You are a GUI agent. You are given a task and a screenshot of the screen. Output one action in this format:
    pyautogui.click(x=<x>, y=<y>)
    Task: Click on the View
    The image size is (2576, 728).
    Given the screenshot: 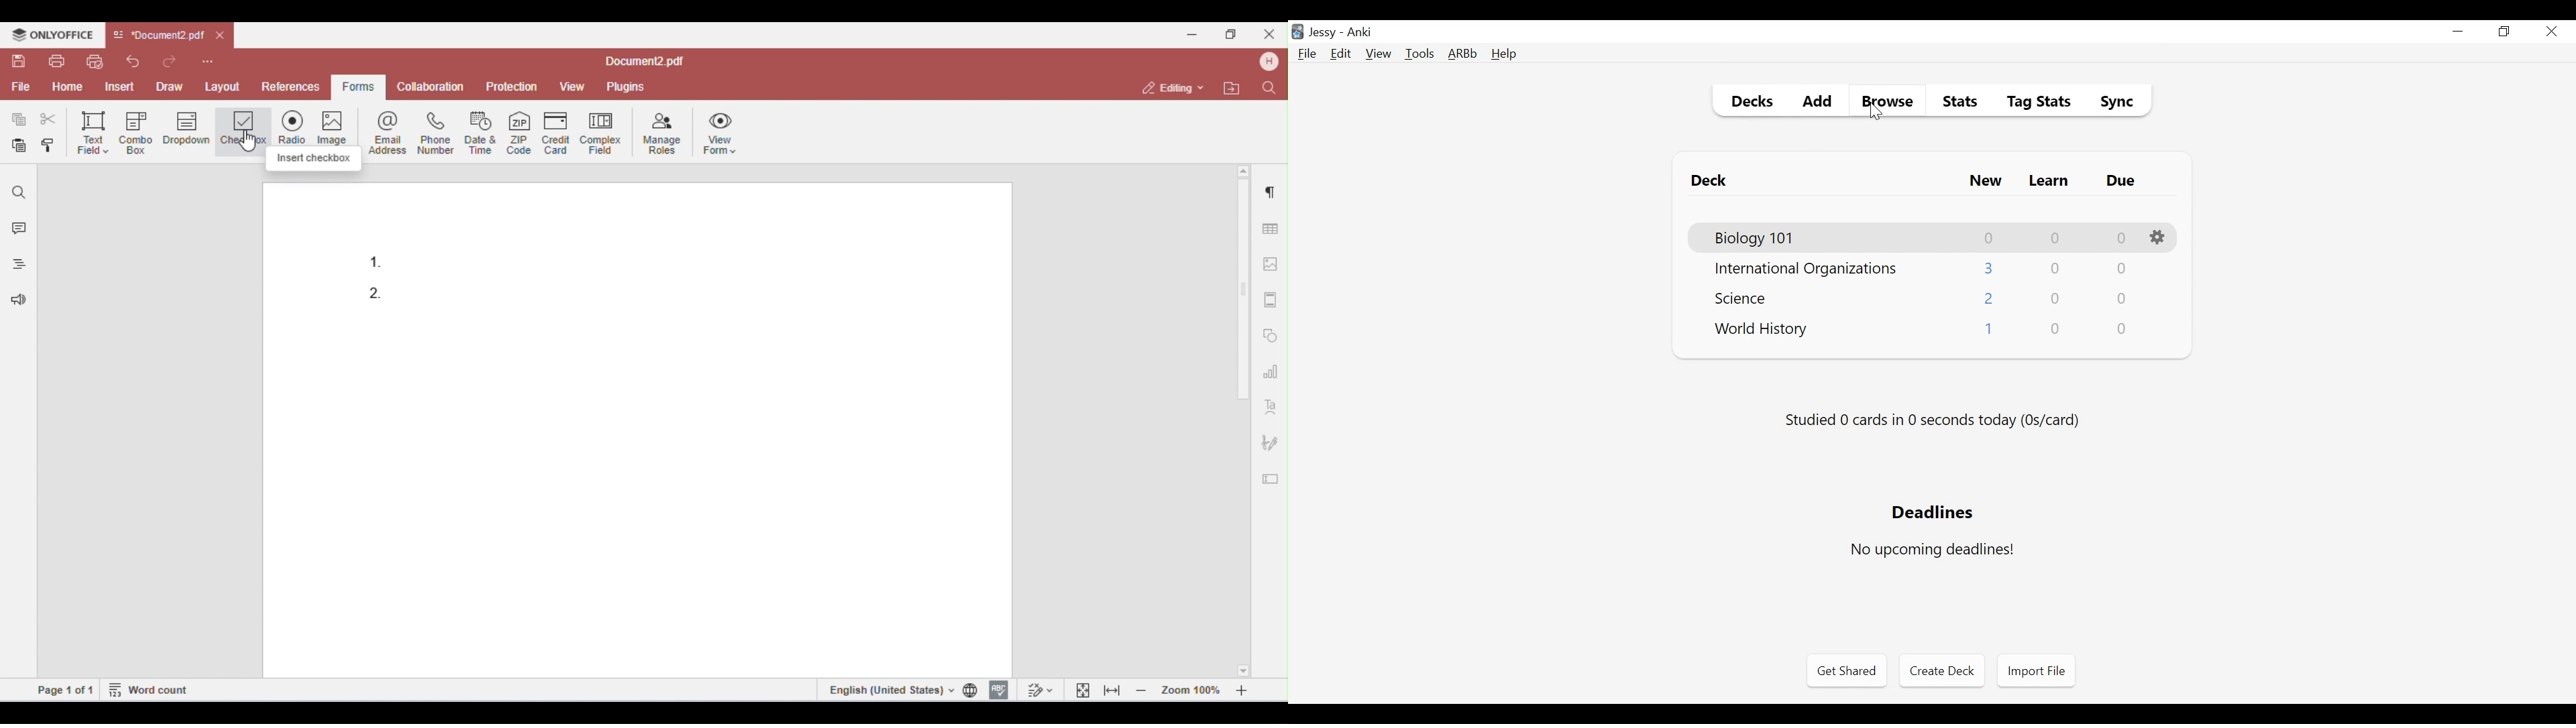 What is the action you would take?
    pyautogui.click(x=1379, y=54)
    